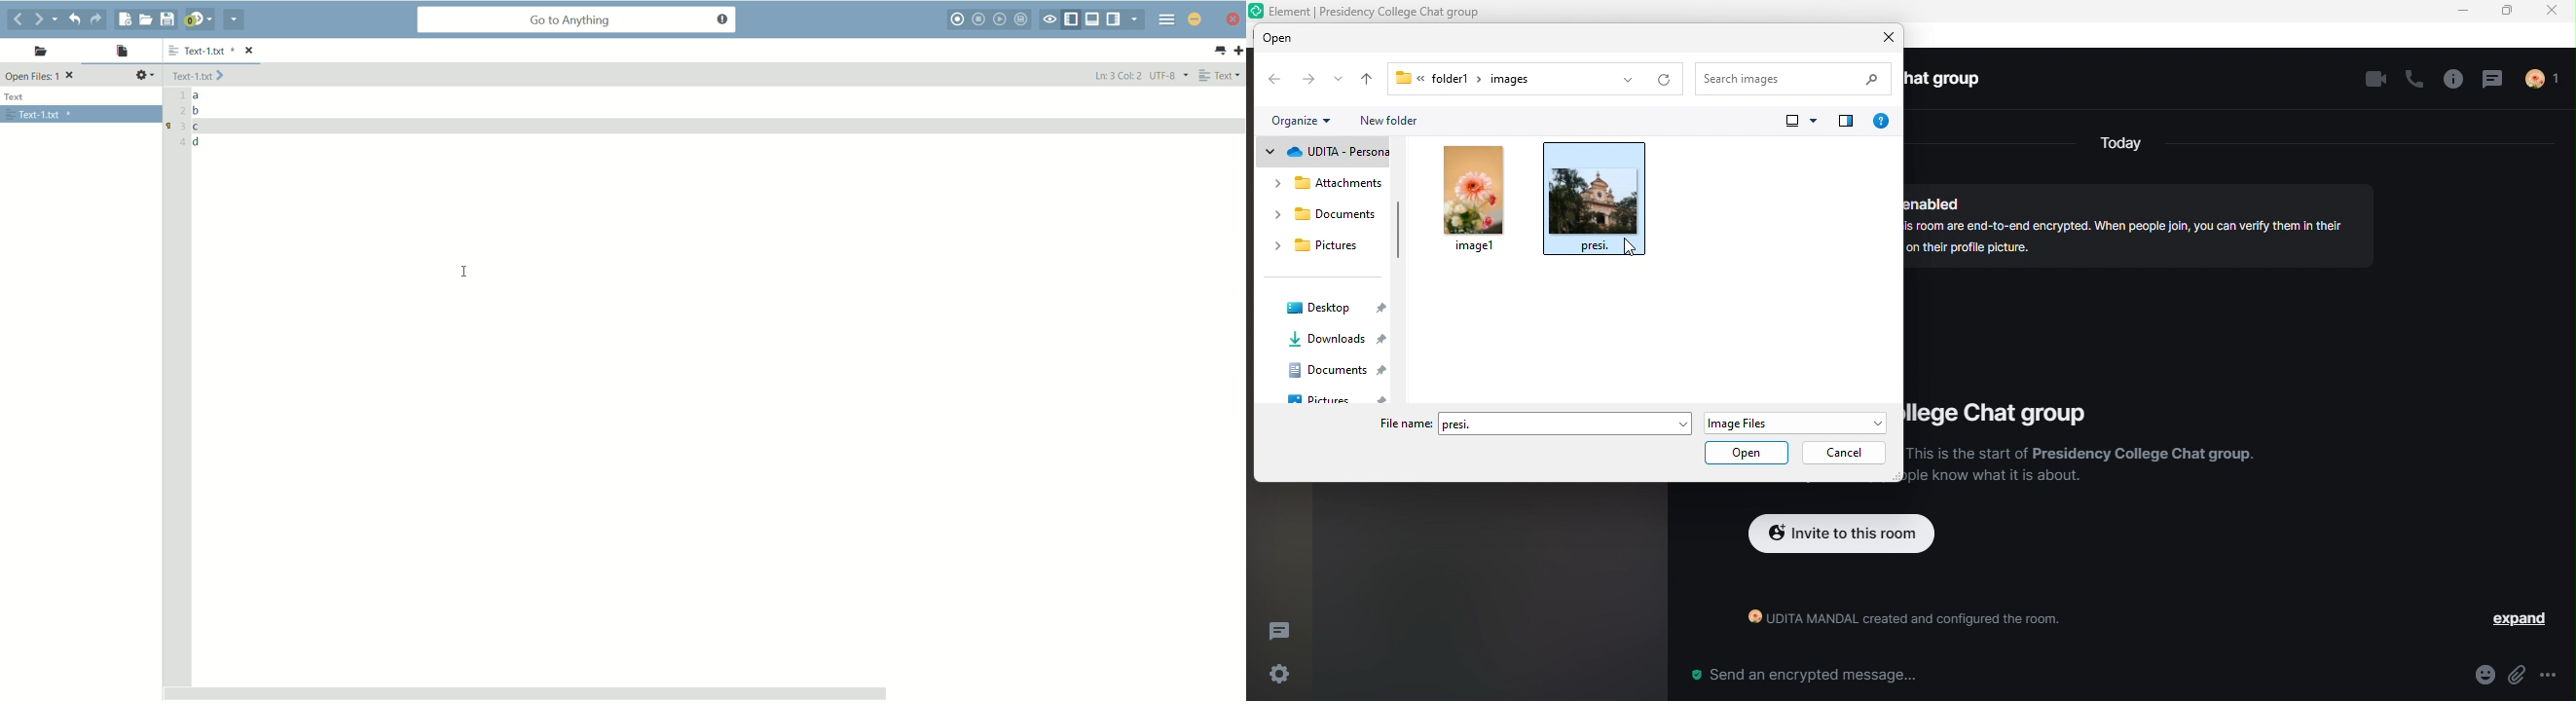 This screenshot has height=728, width=2576. What do you see at coordinates (40, 115) in the screenshot?
I see `Text-1.txt *` at bounding box center [40, 115].